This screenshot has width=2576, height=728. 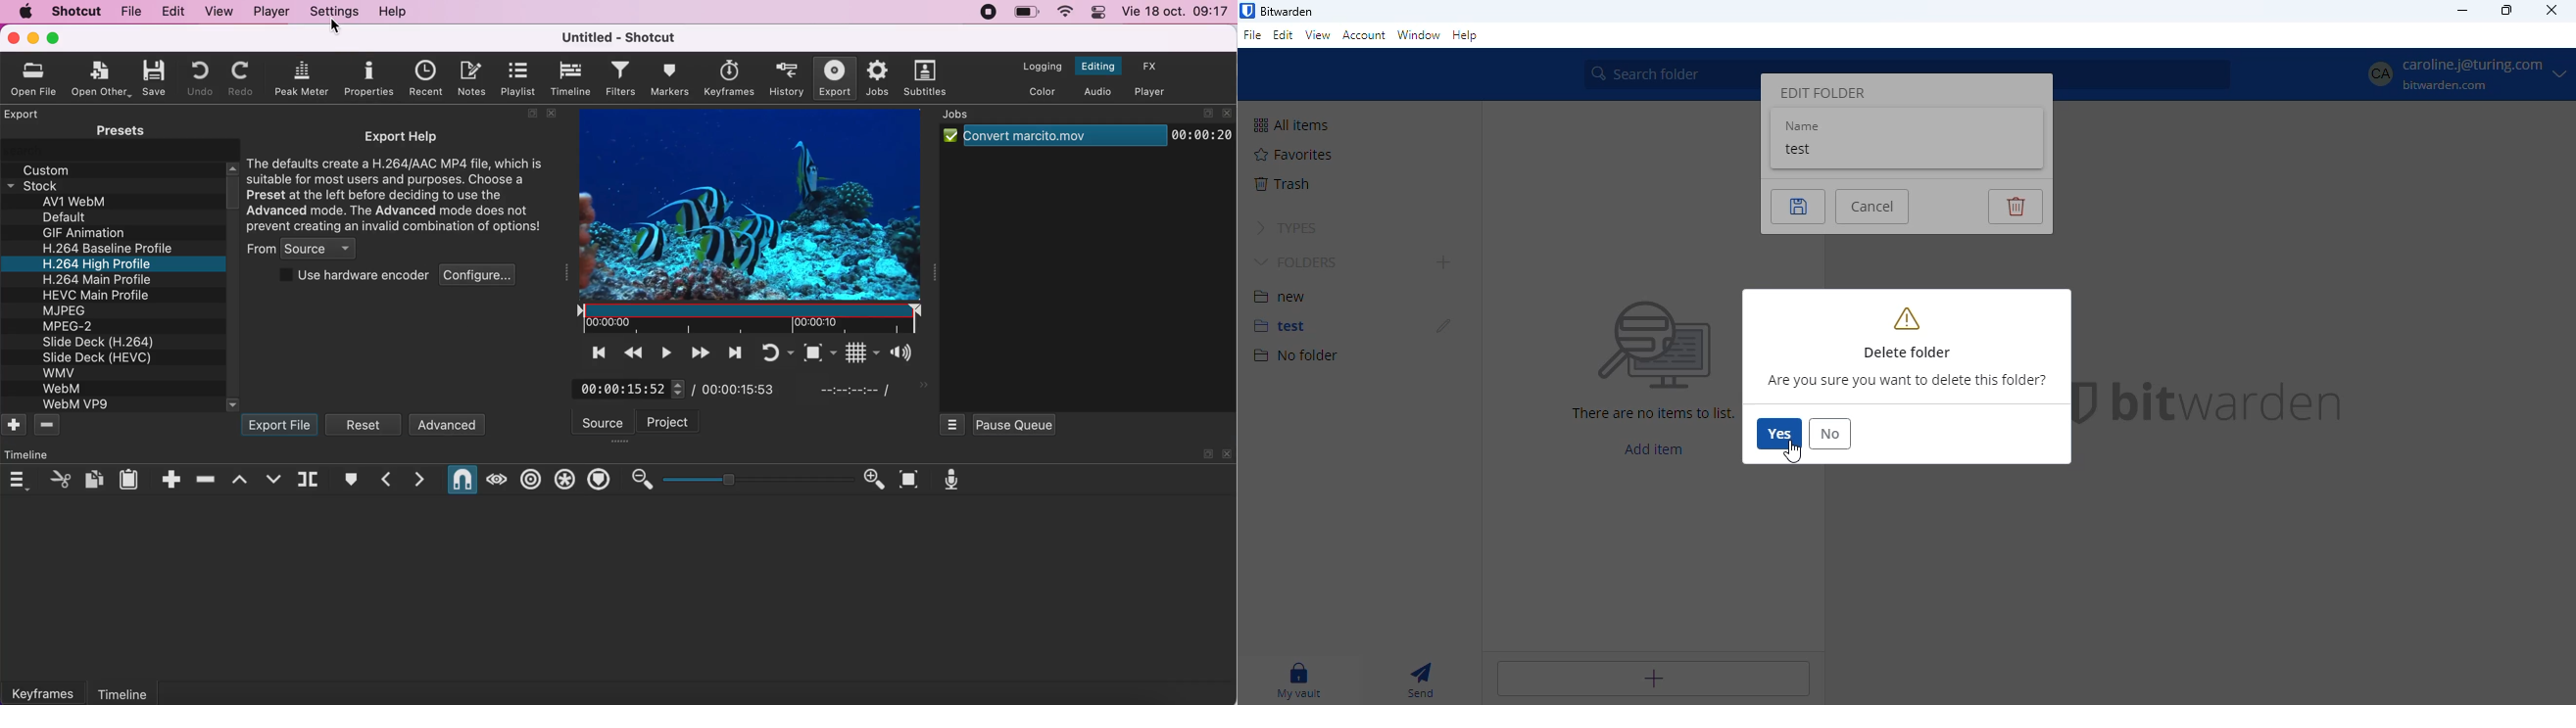 What do you see at coordinates (311, 481) in the screenshot?
I see `split at playhead` at bounding box center [311, 481].